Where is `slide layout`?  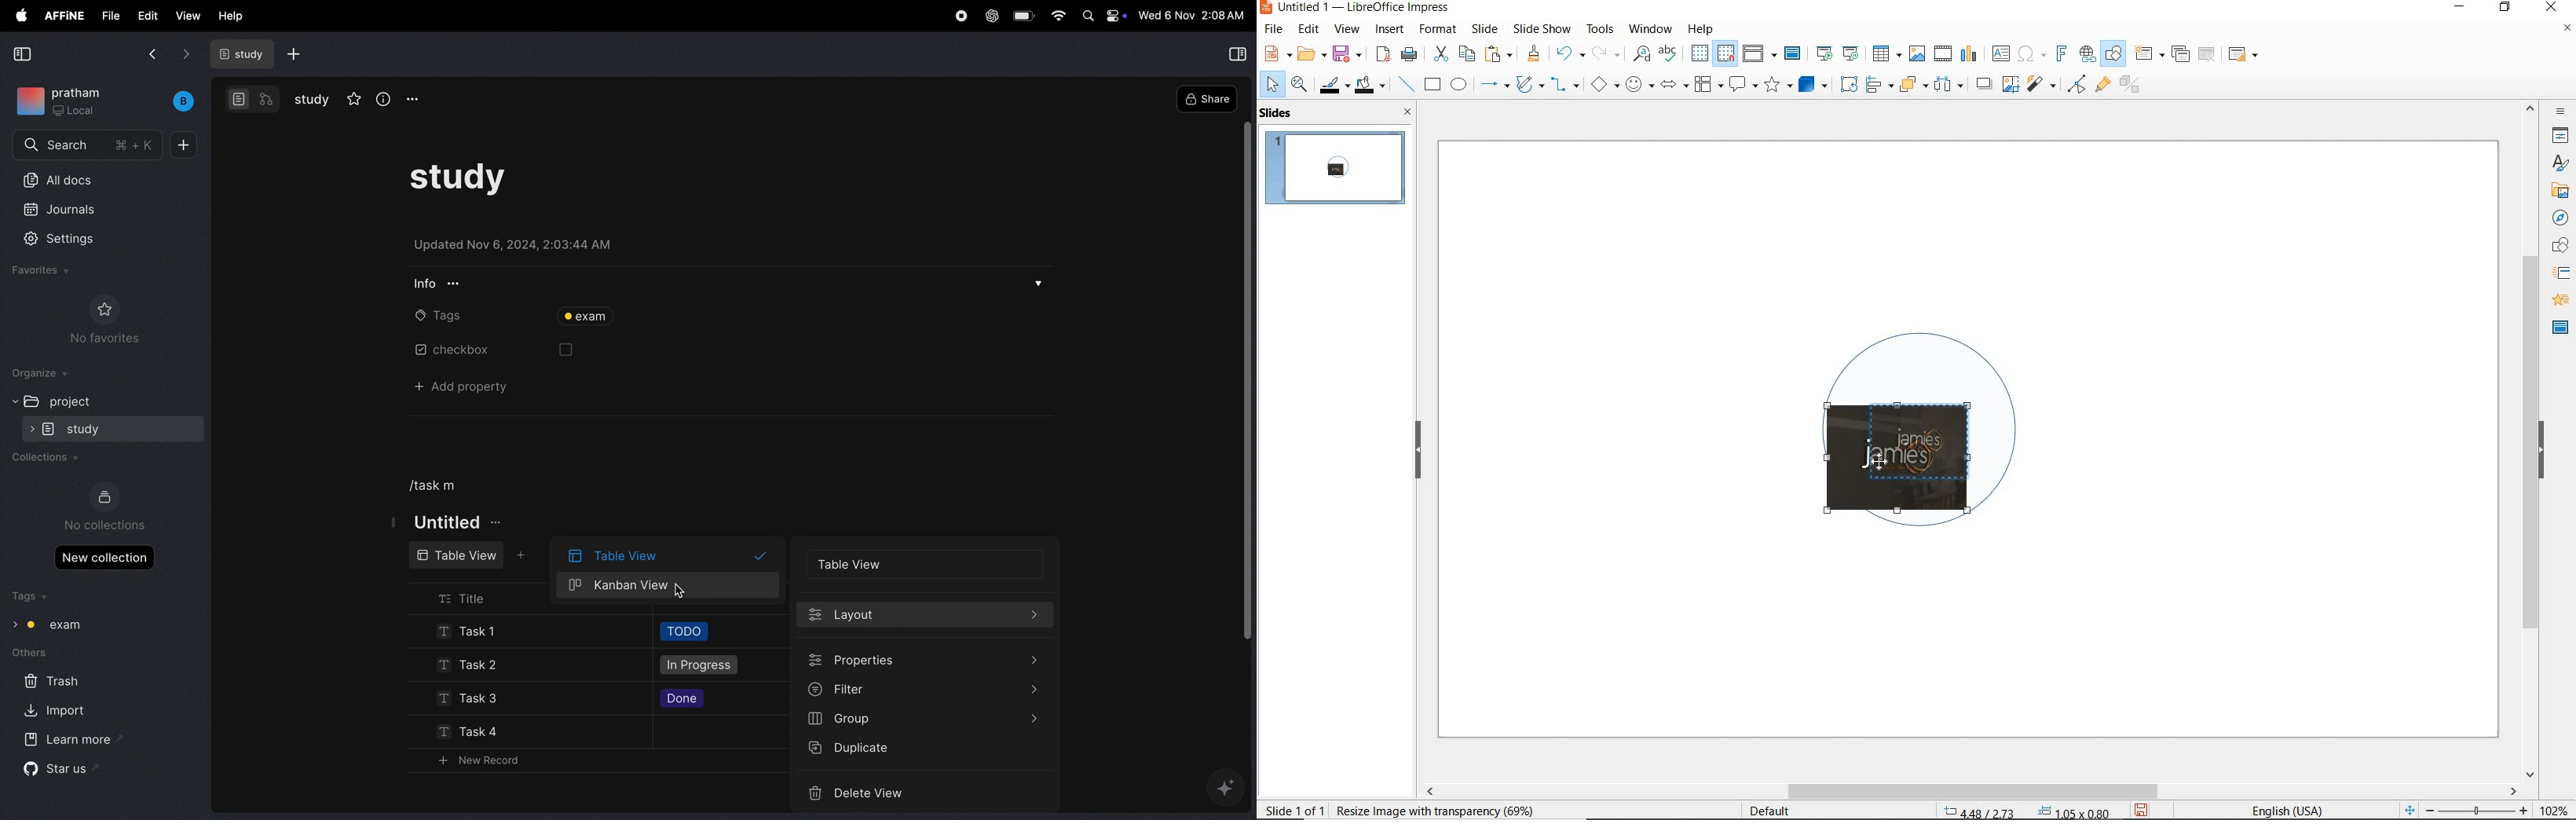 slide layout is located at coordinates (2244, 55).